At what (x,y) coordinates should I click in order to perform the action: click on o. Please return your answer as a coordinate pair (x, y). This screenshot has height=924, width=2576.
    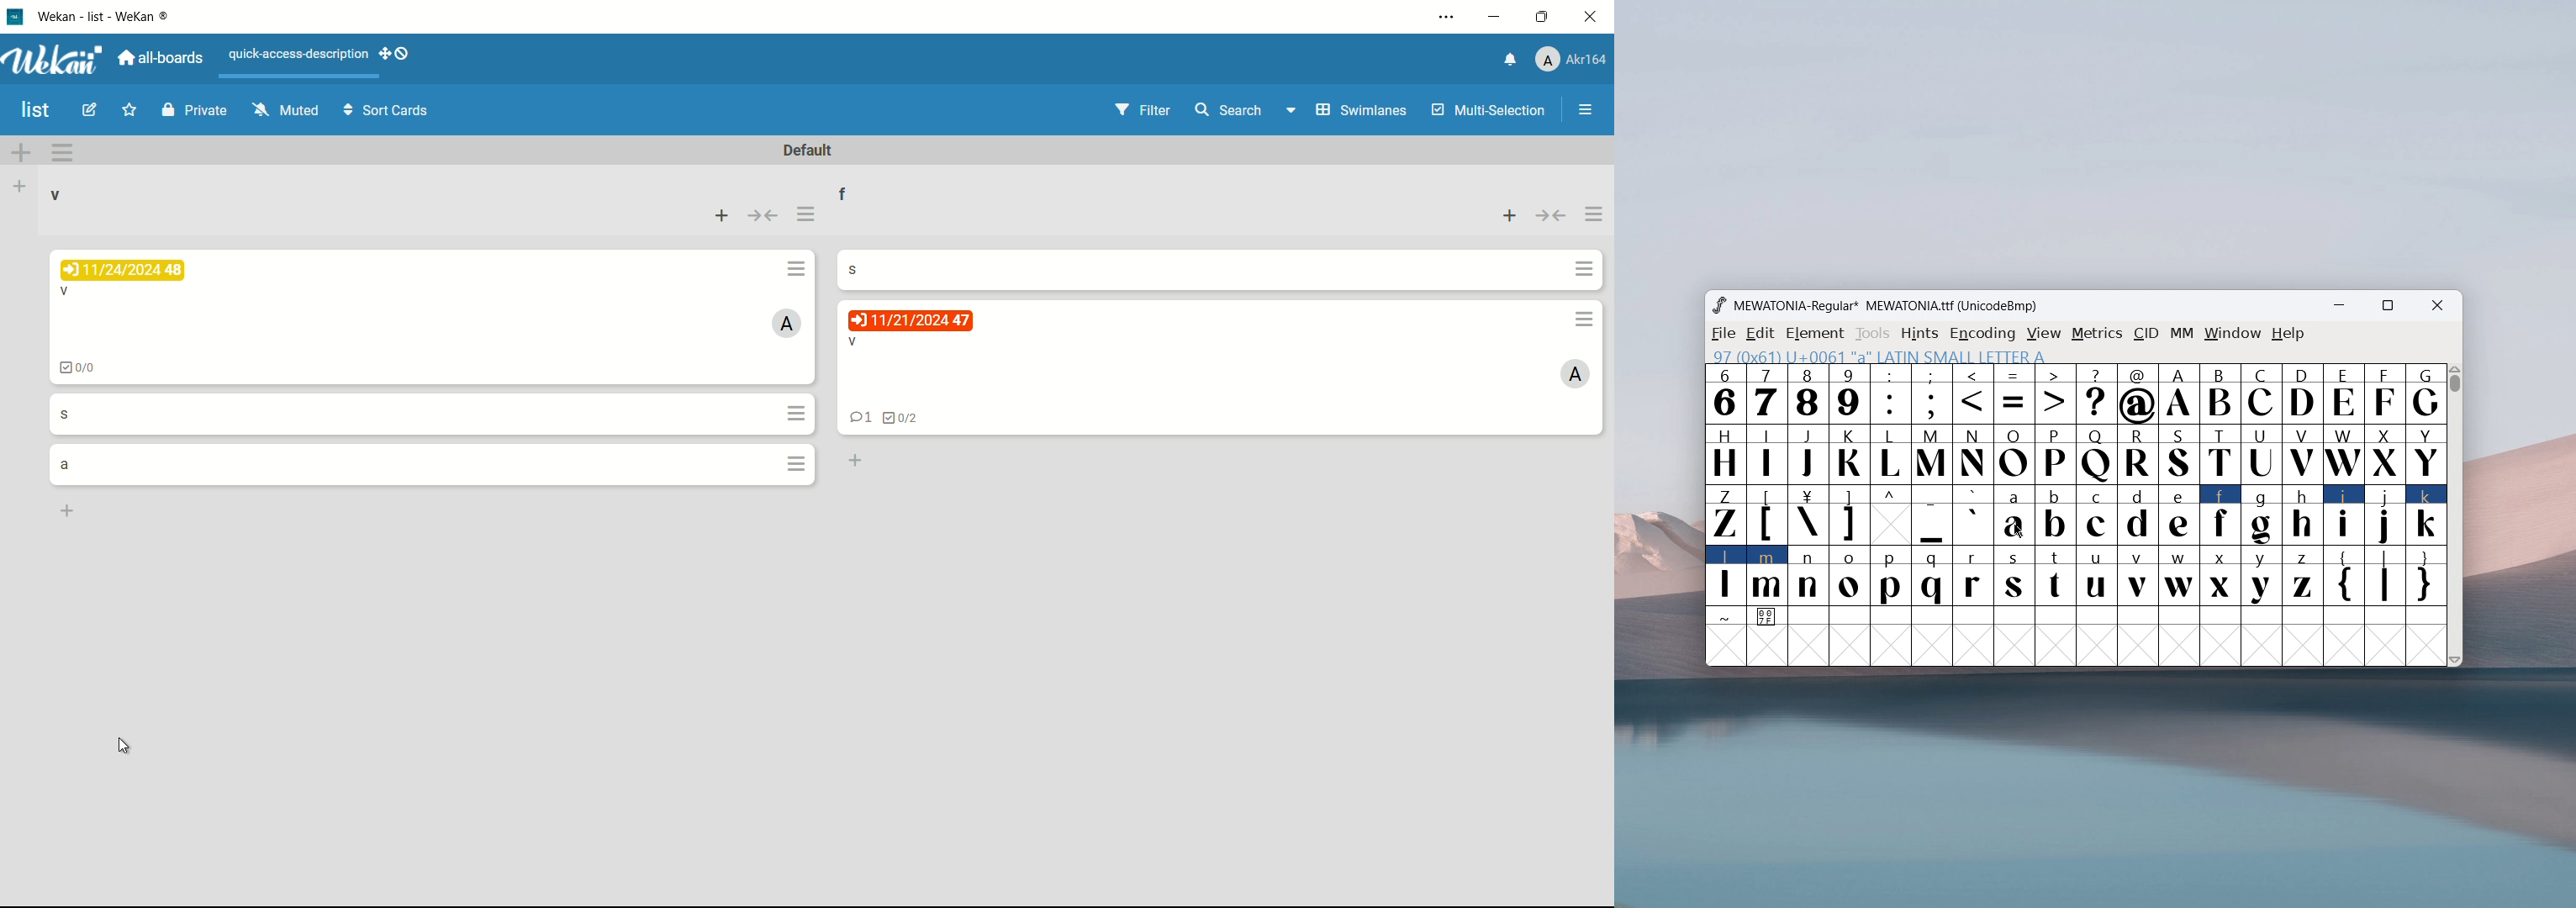
    Looking at the image, I should click on (1850, 578).